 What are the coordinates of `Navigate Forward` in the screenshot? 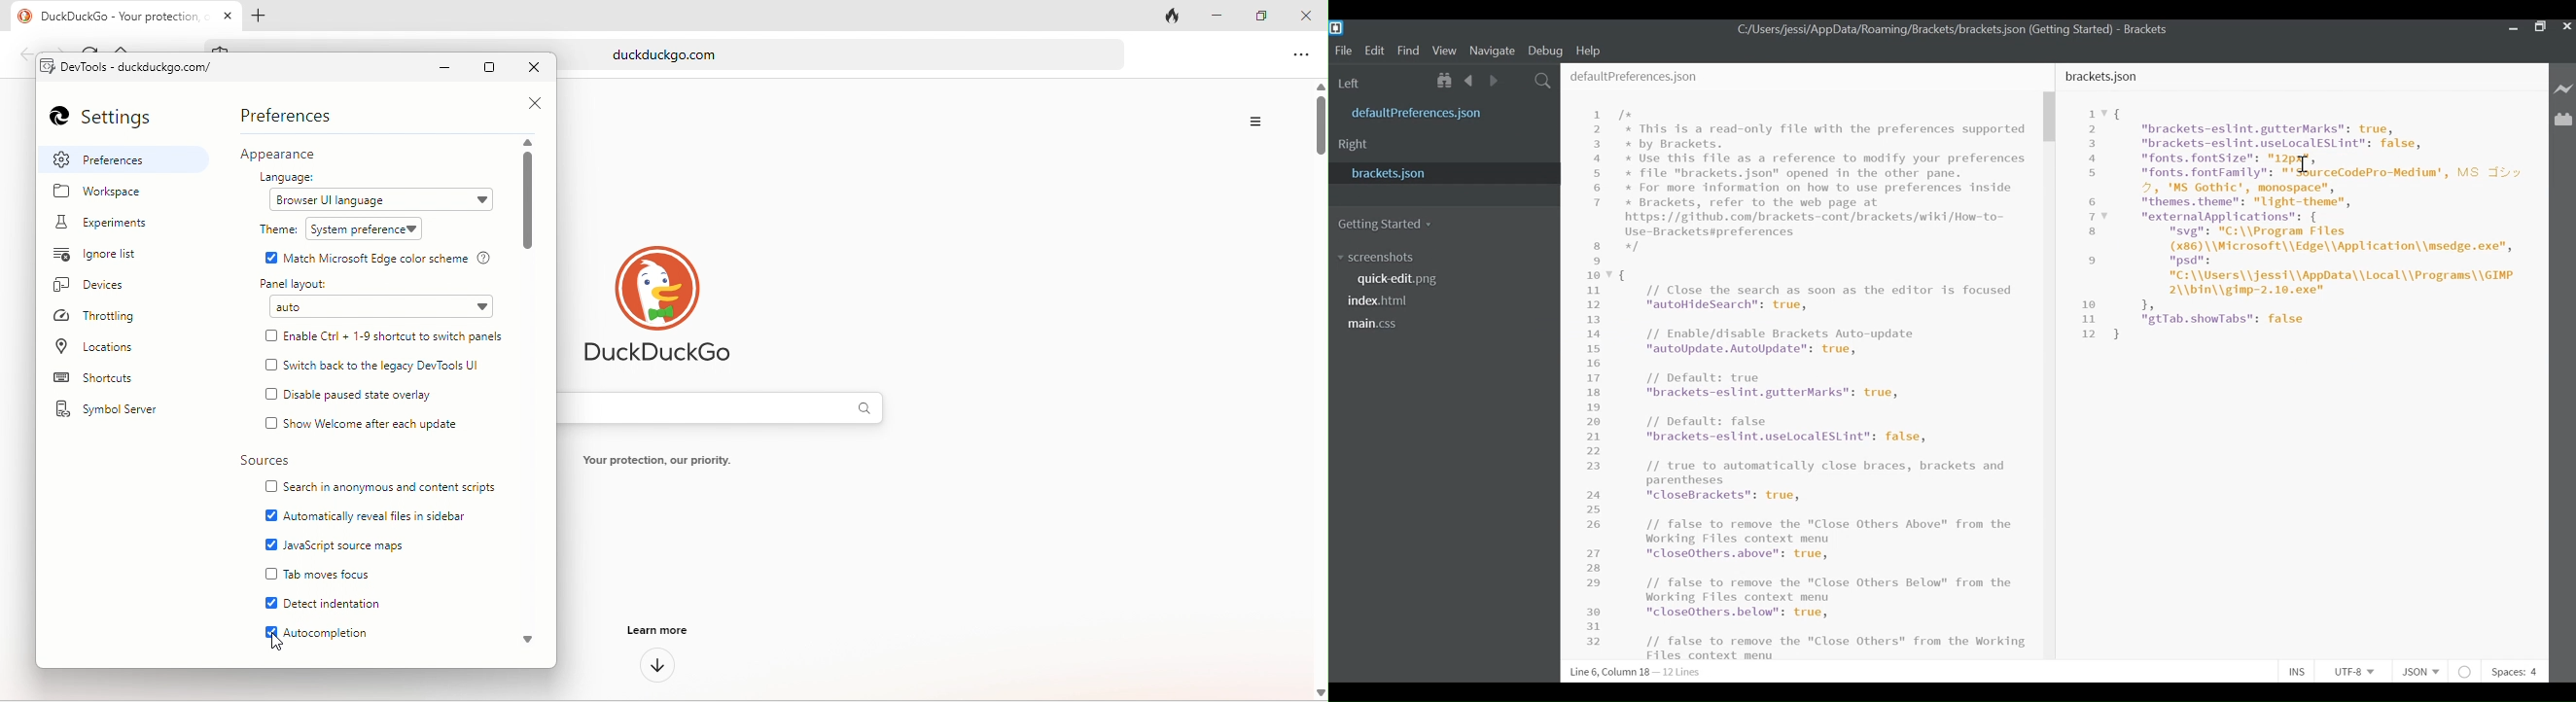 It's located at (1495, 81).